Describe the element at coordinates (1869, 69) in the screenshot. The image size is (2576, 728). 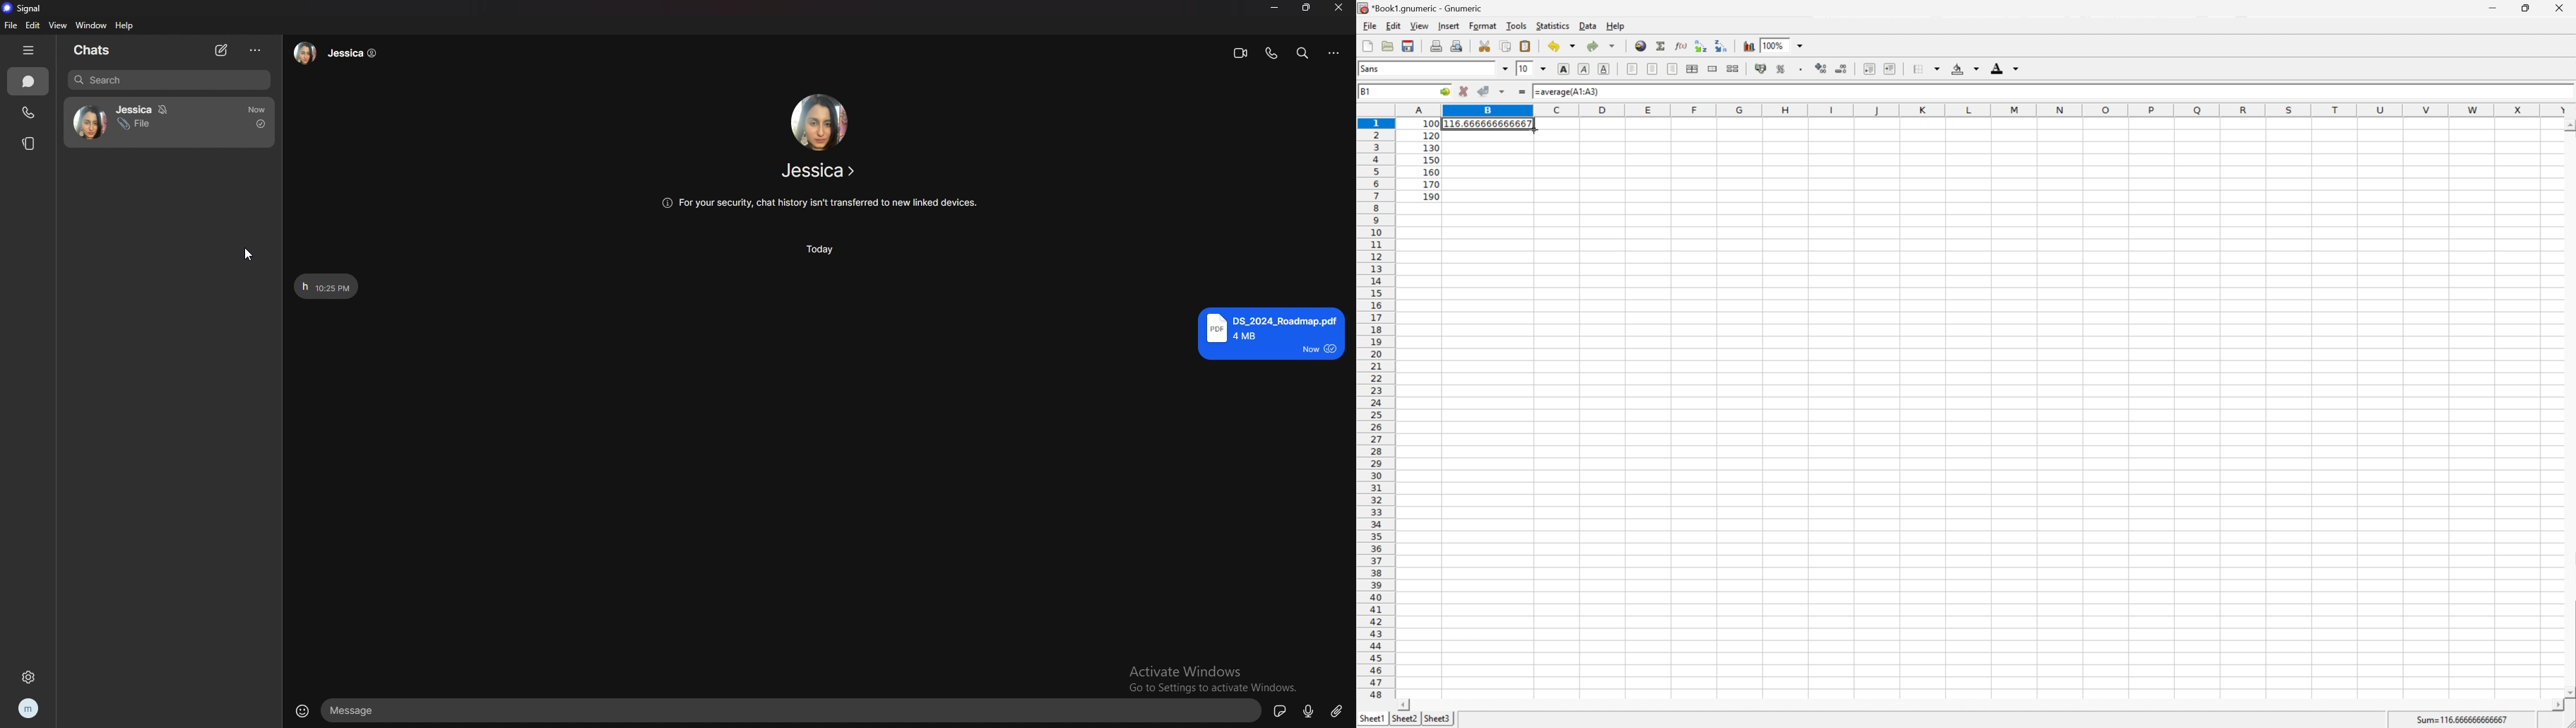
I see `Decrease indent, and align the contents to the left` at that location.